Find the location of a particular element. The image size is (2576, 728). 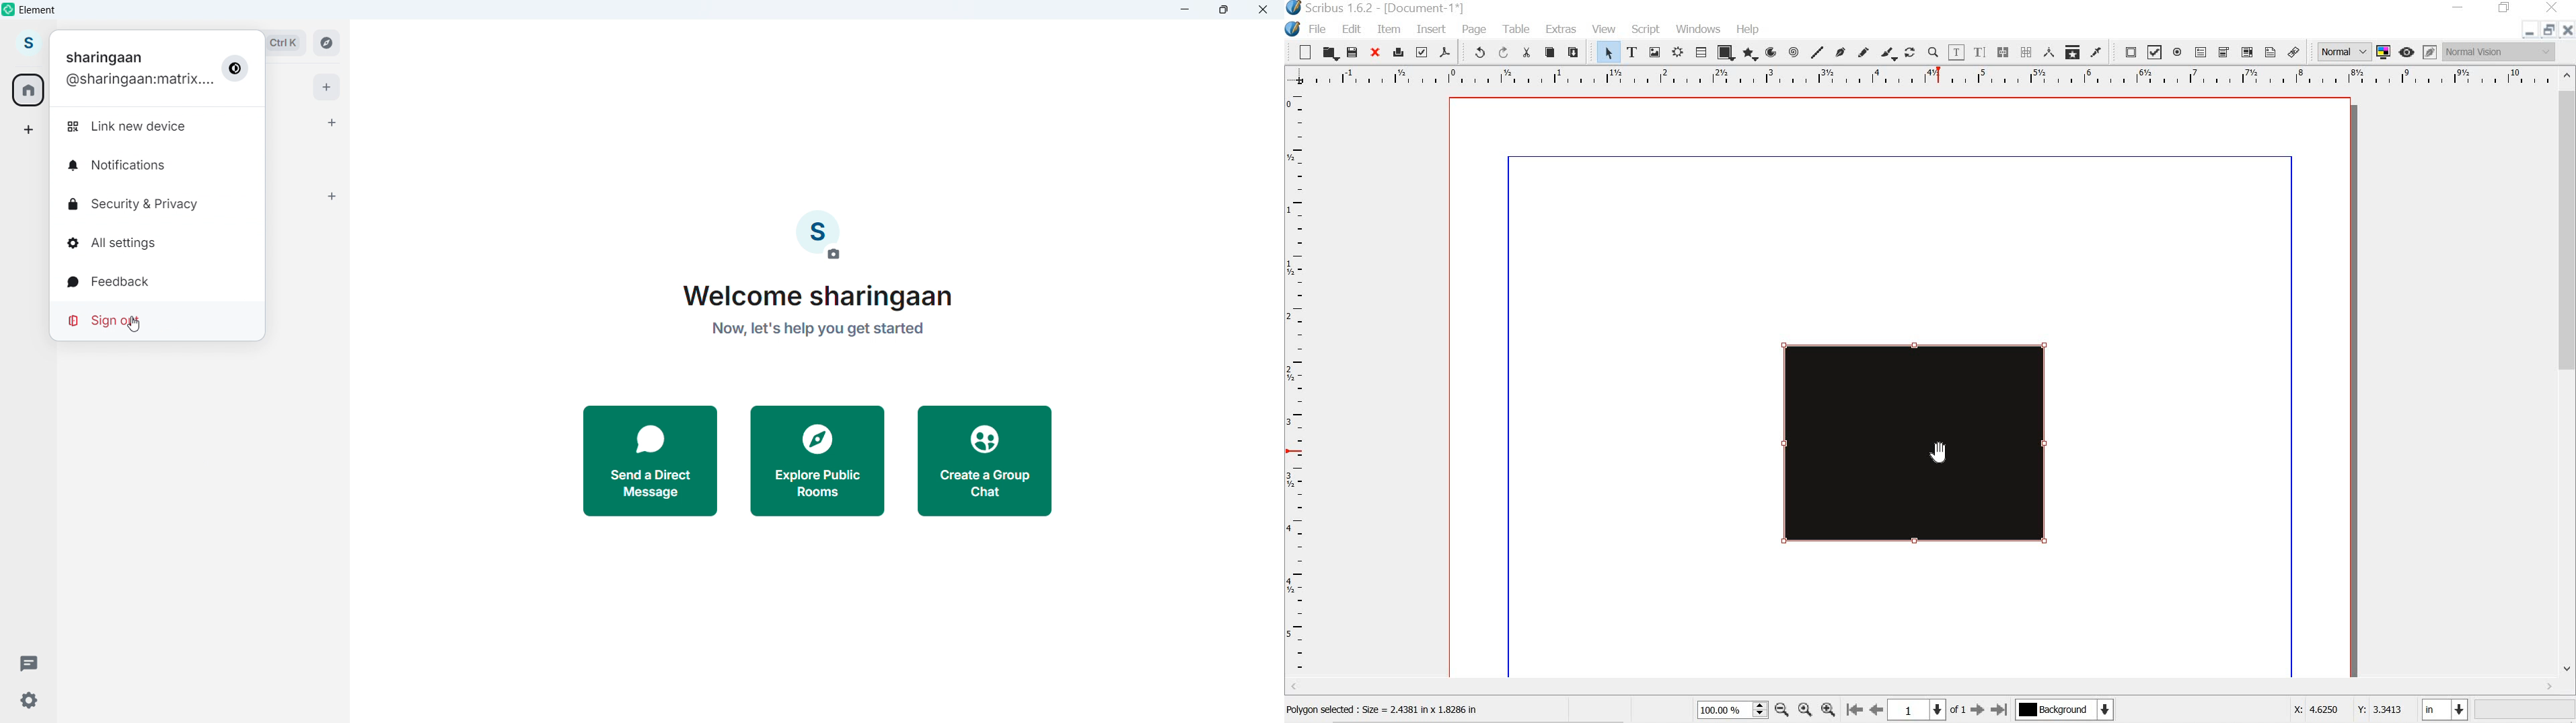

table is located at coordinates (1701, 52).